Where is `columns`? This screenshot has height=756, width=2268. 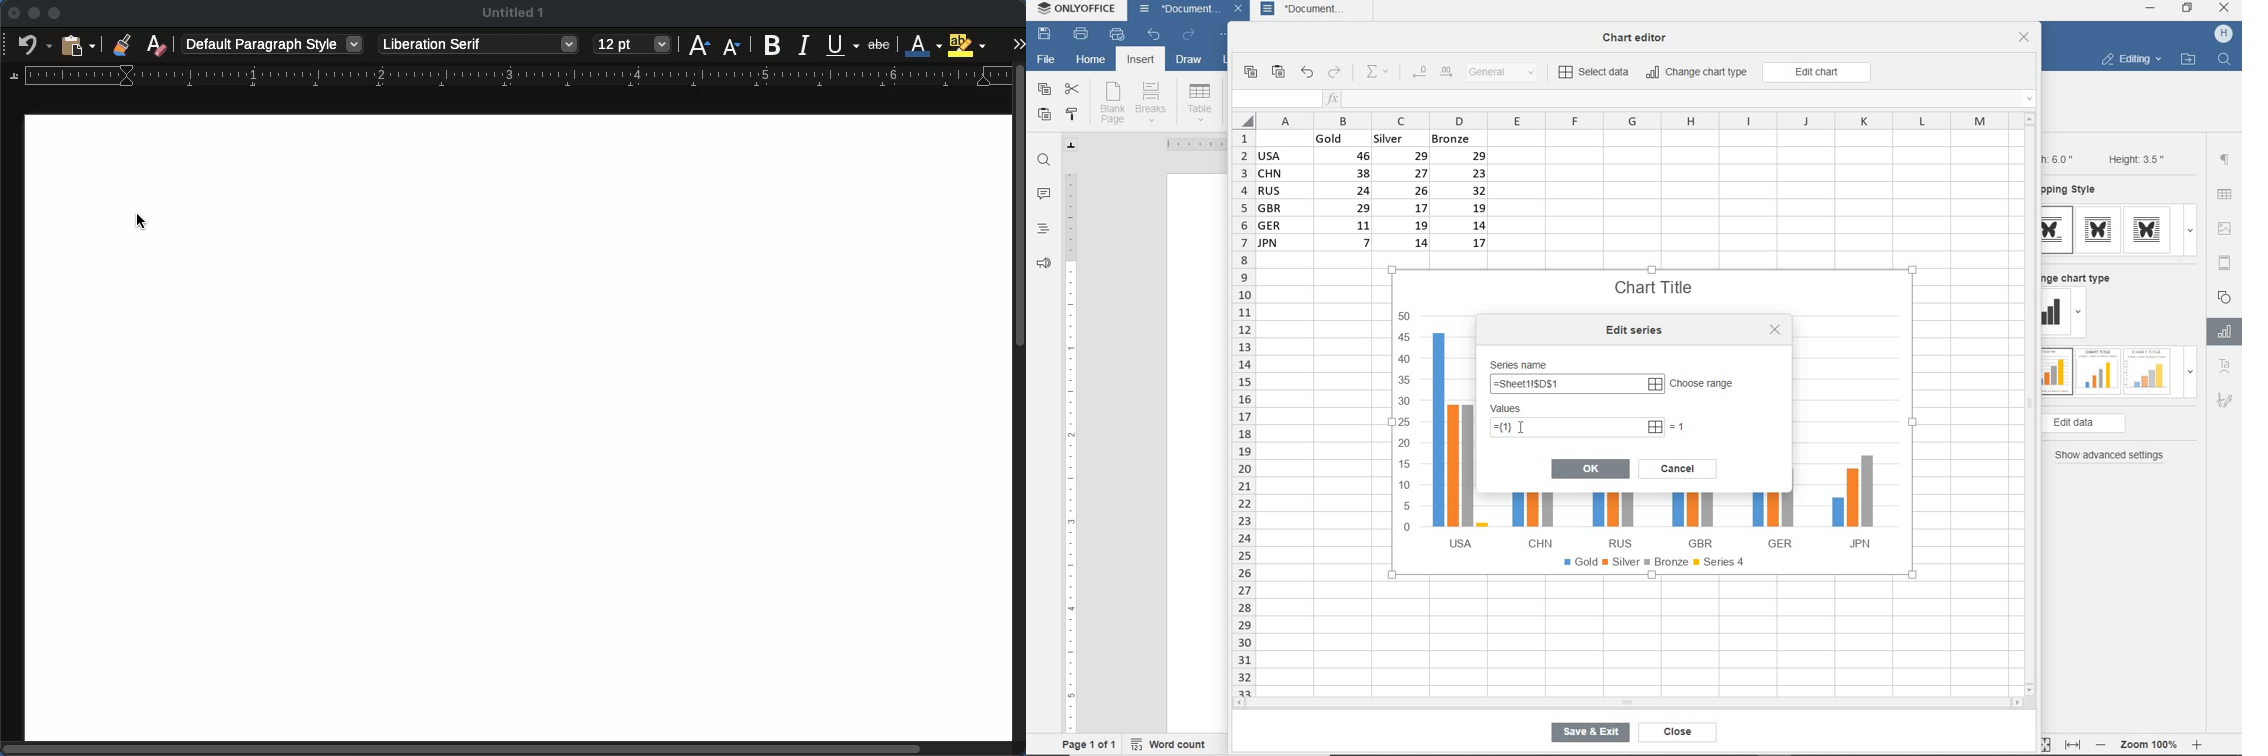
columns is located at coordinates (1622, 120).